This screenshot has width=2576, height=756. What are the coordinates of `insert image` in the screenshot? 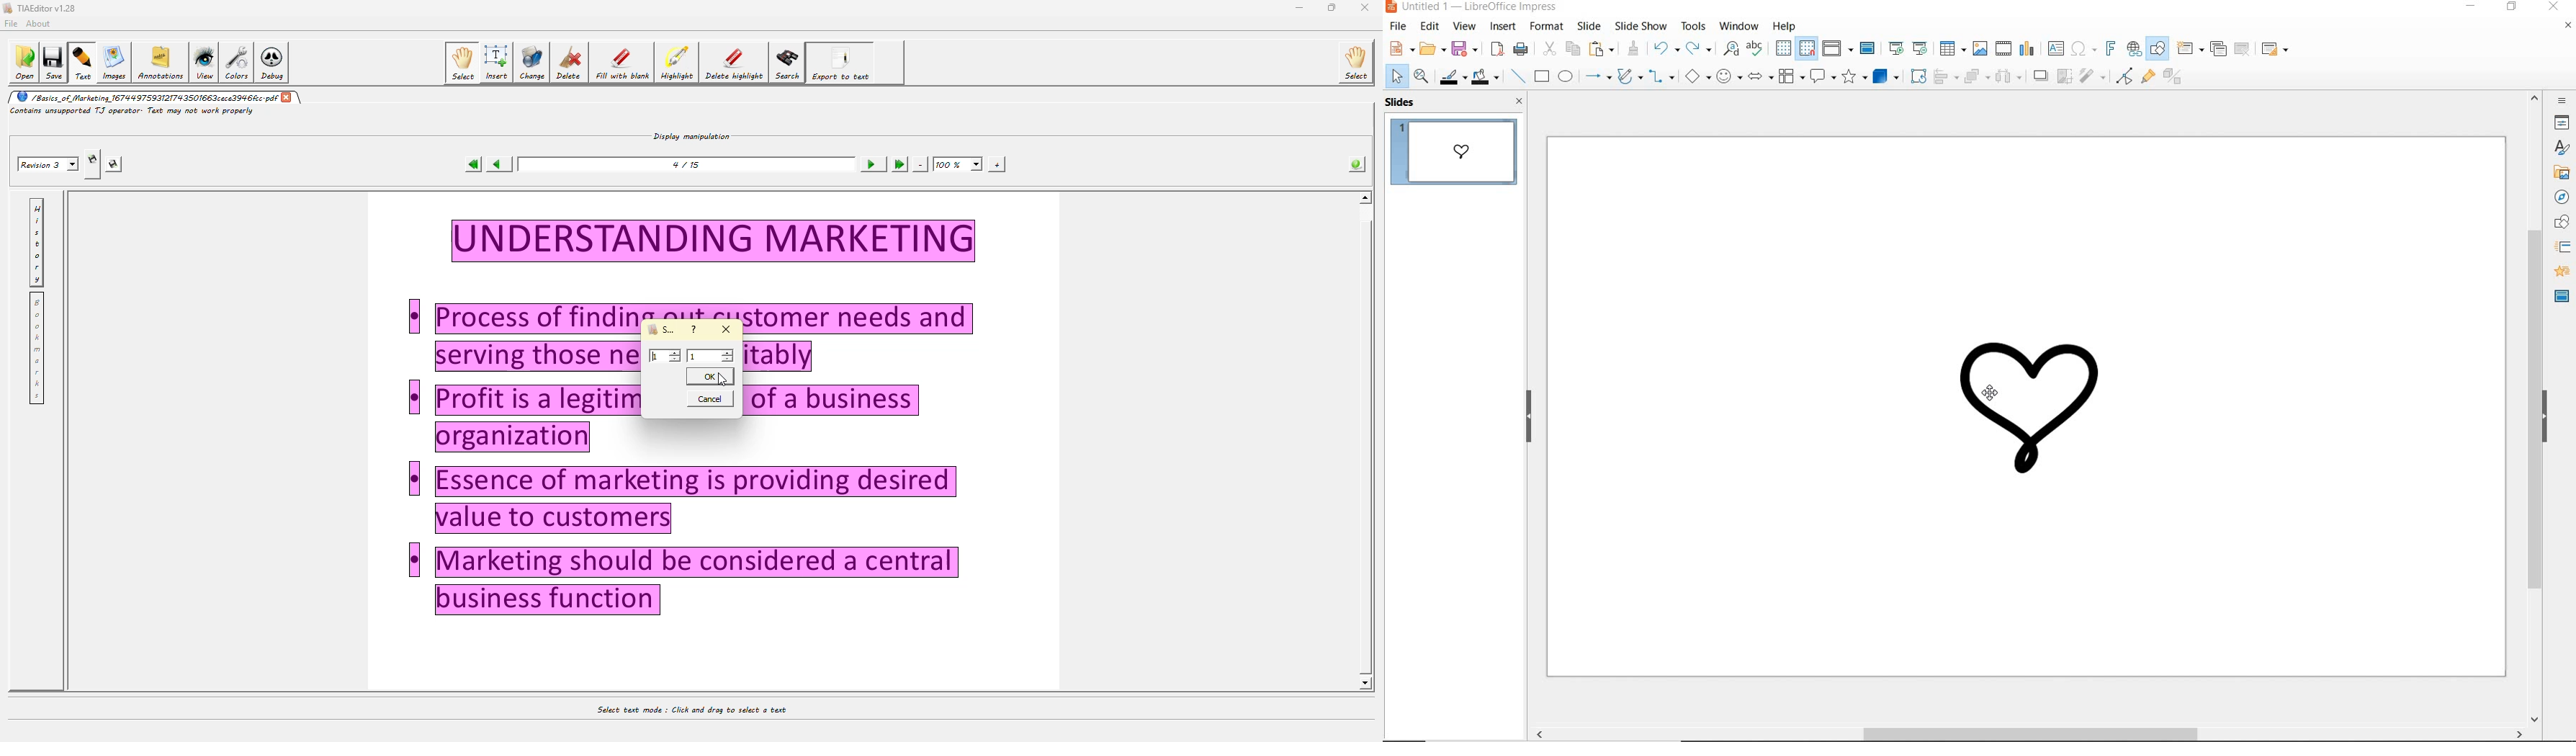 It's located at (1980, 48).